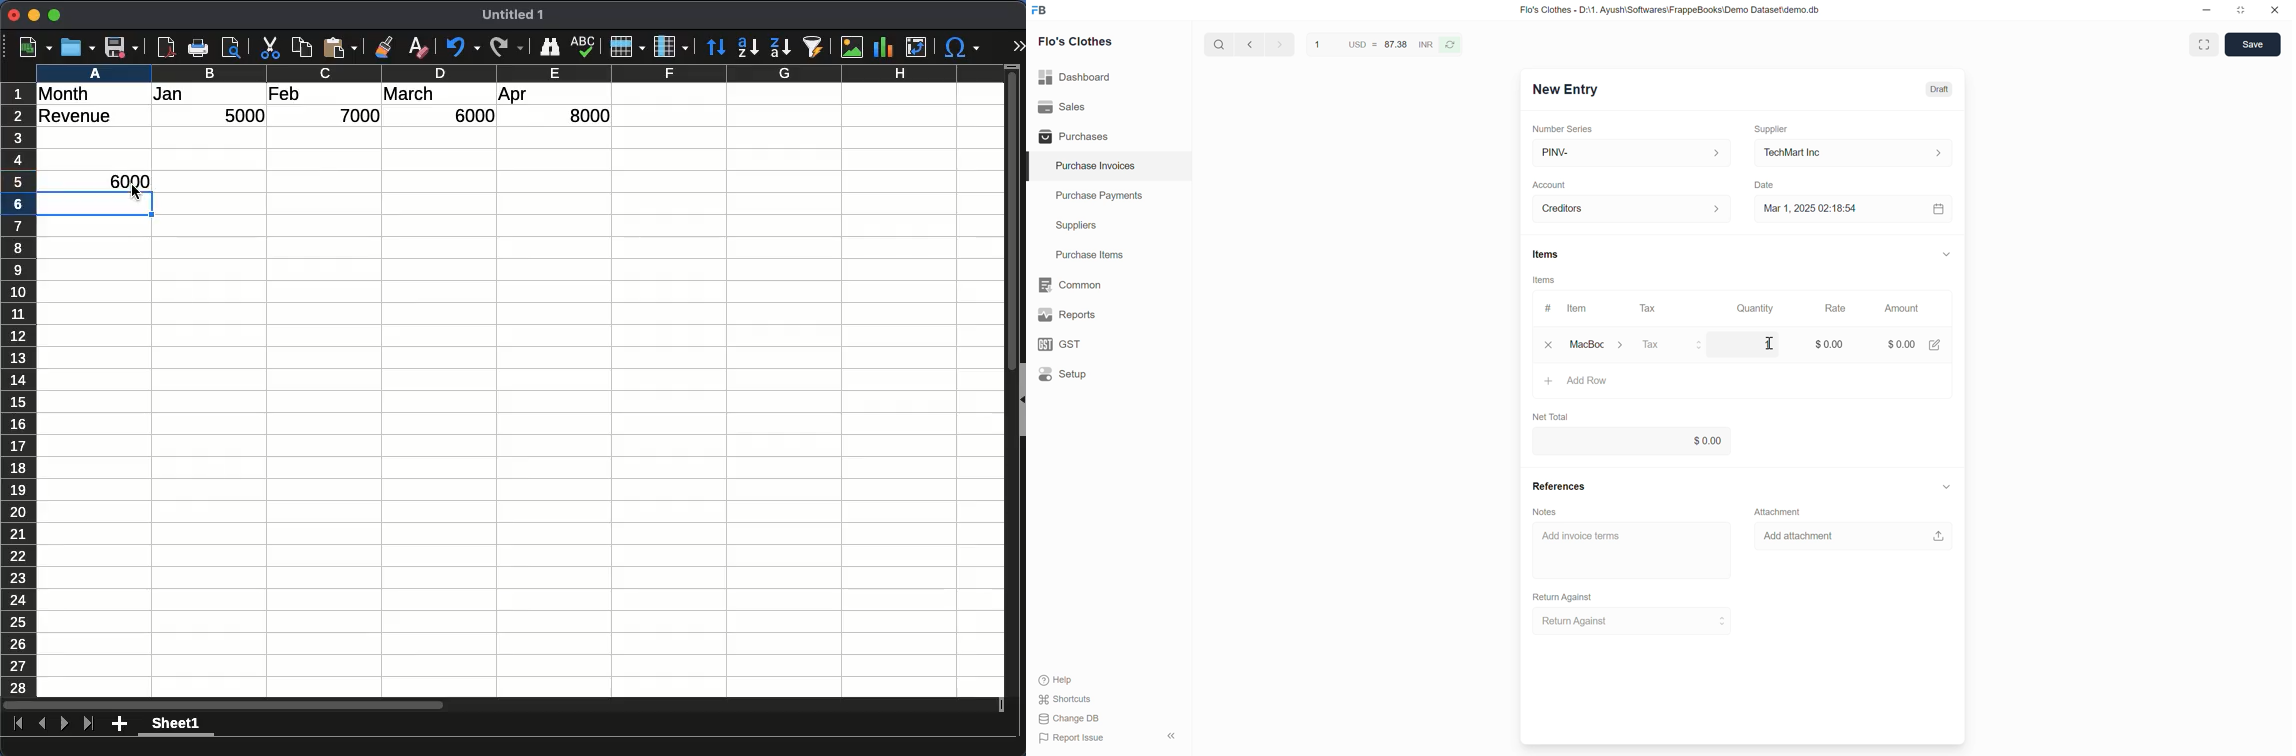 The width and height of the screenshot is (2296, 756). Describe the element at coordinates (1836, 308) in the screenshot. I see `Rate` at that location.